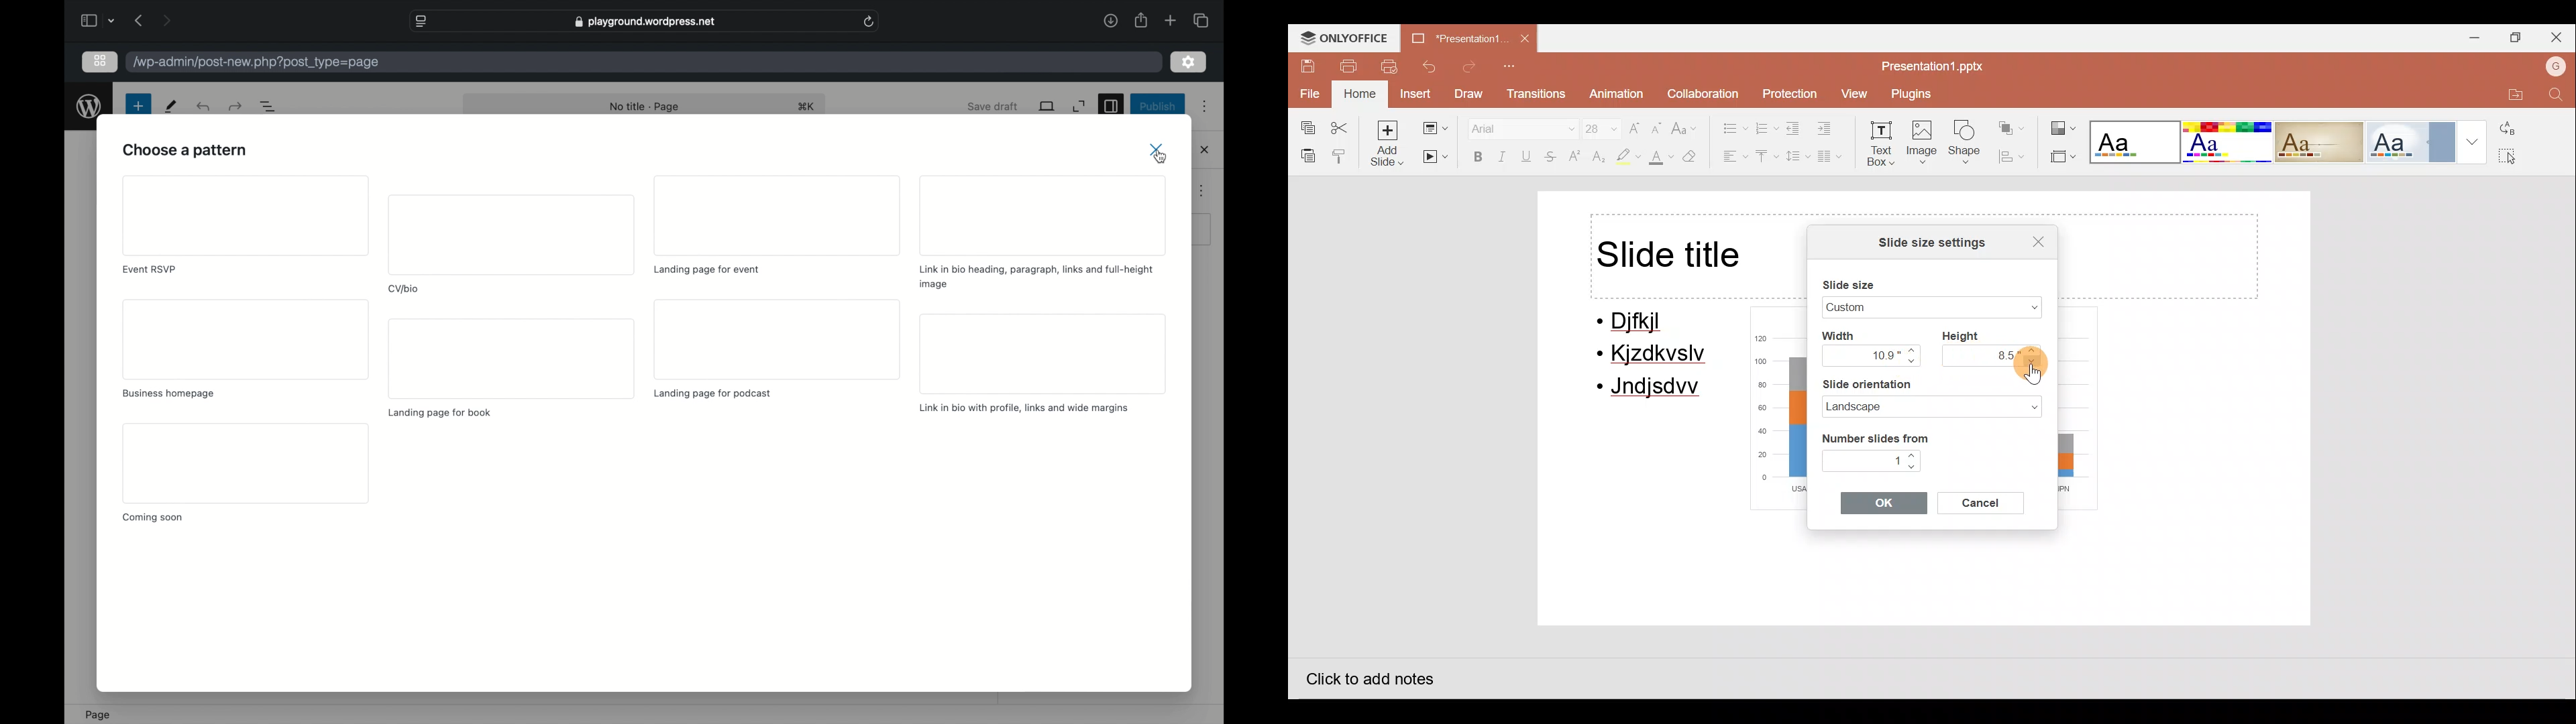 The image size is (2576, 728). I want to click on Width, so click(1850, 335).